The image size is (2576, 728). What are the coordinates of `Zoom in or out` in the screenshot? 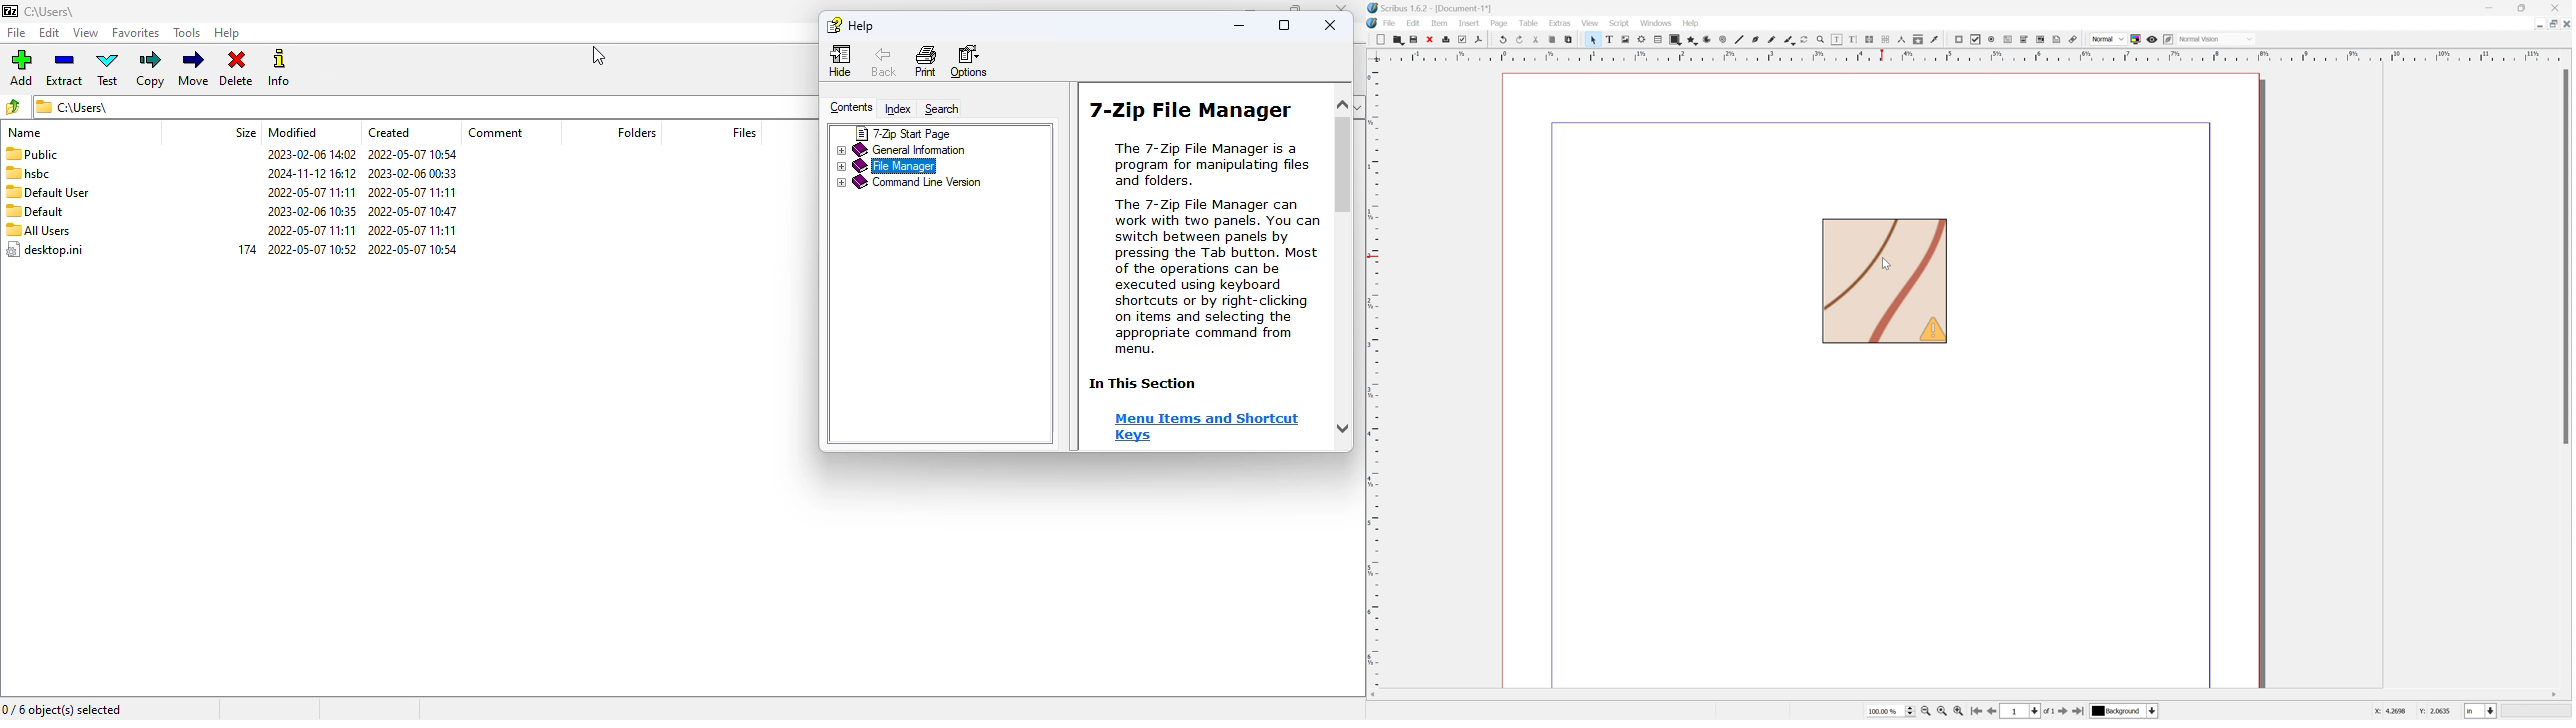 It's located at (1825, 41).